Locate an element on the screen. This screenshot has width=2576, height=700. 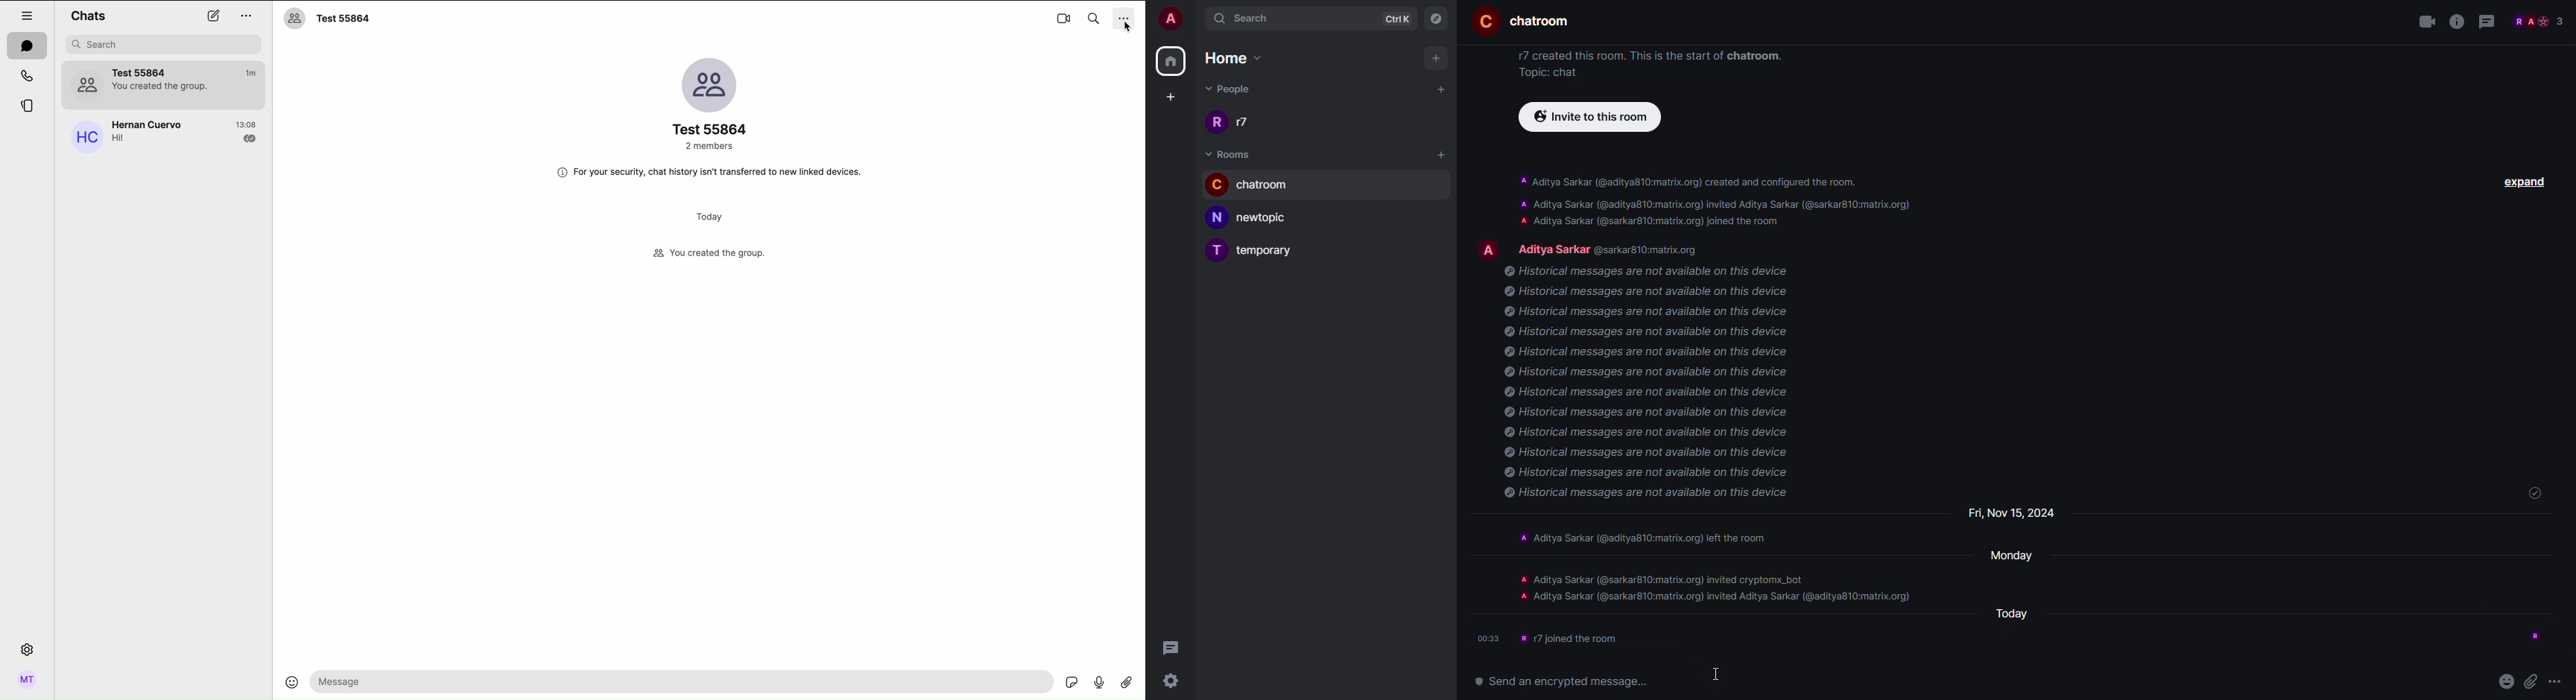
profile group is located at coordinates (712, 103).